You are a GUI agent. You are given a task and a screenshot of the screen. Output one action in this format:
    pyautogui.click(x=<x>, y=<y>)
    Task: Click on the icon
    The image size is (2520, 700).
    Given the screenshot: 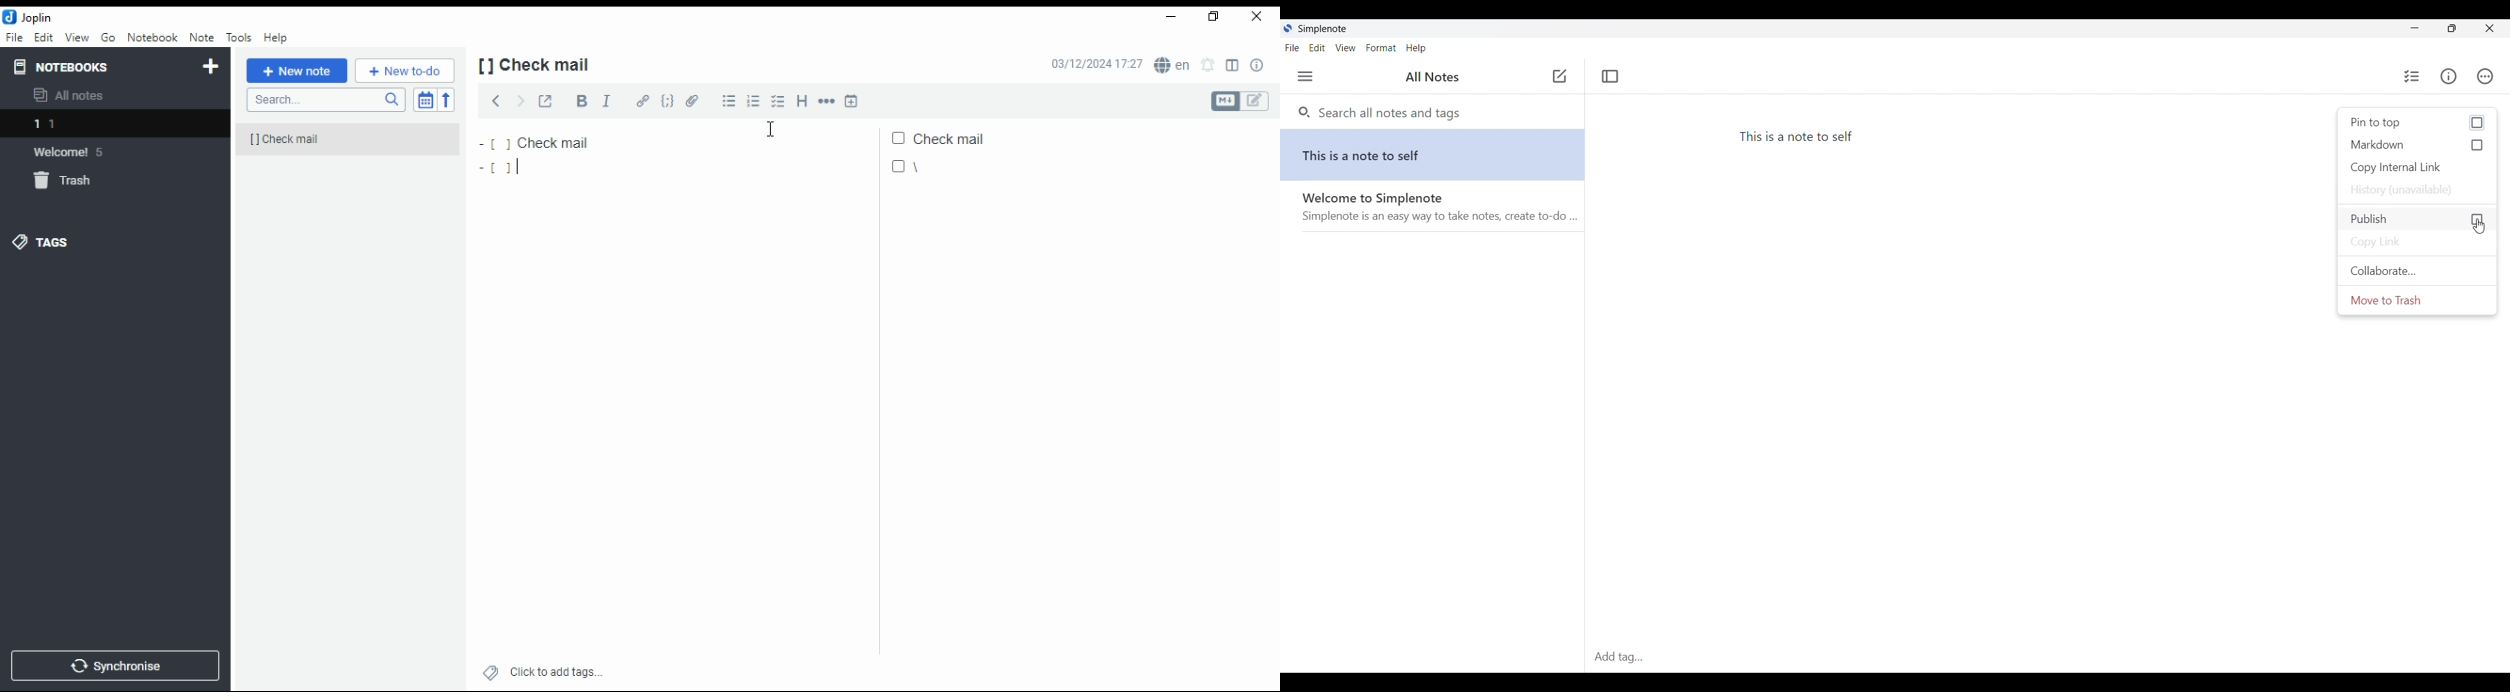 What is the action you would take?
    pyautogui.click(x=28, y=16)
    